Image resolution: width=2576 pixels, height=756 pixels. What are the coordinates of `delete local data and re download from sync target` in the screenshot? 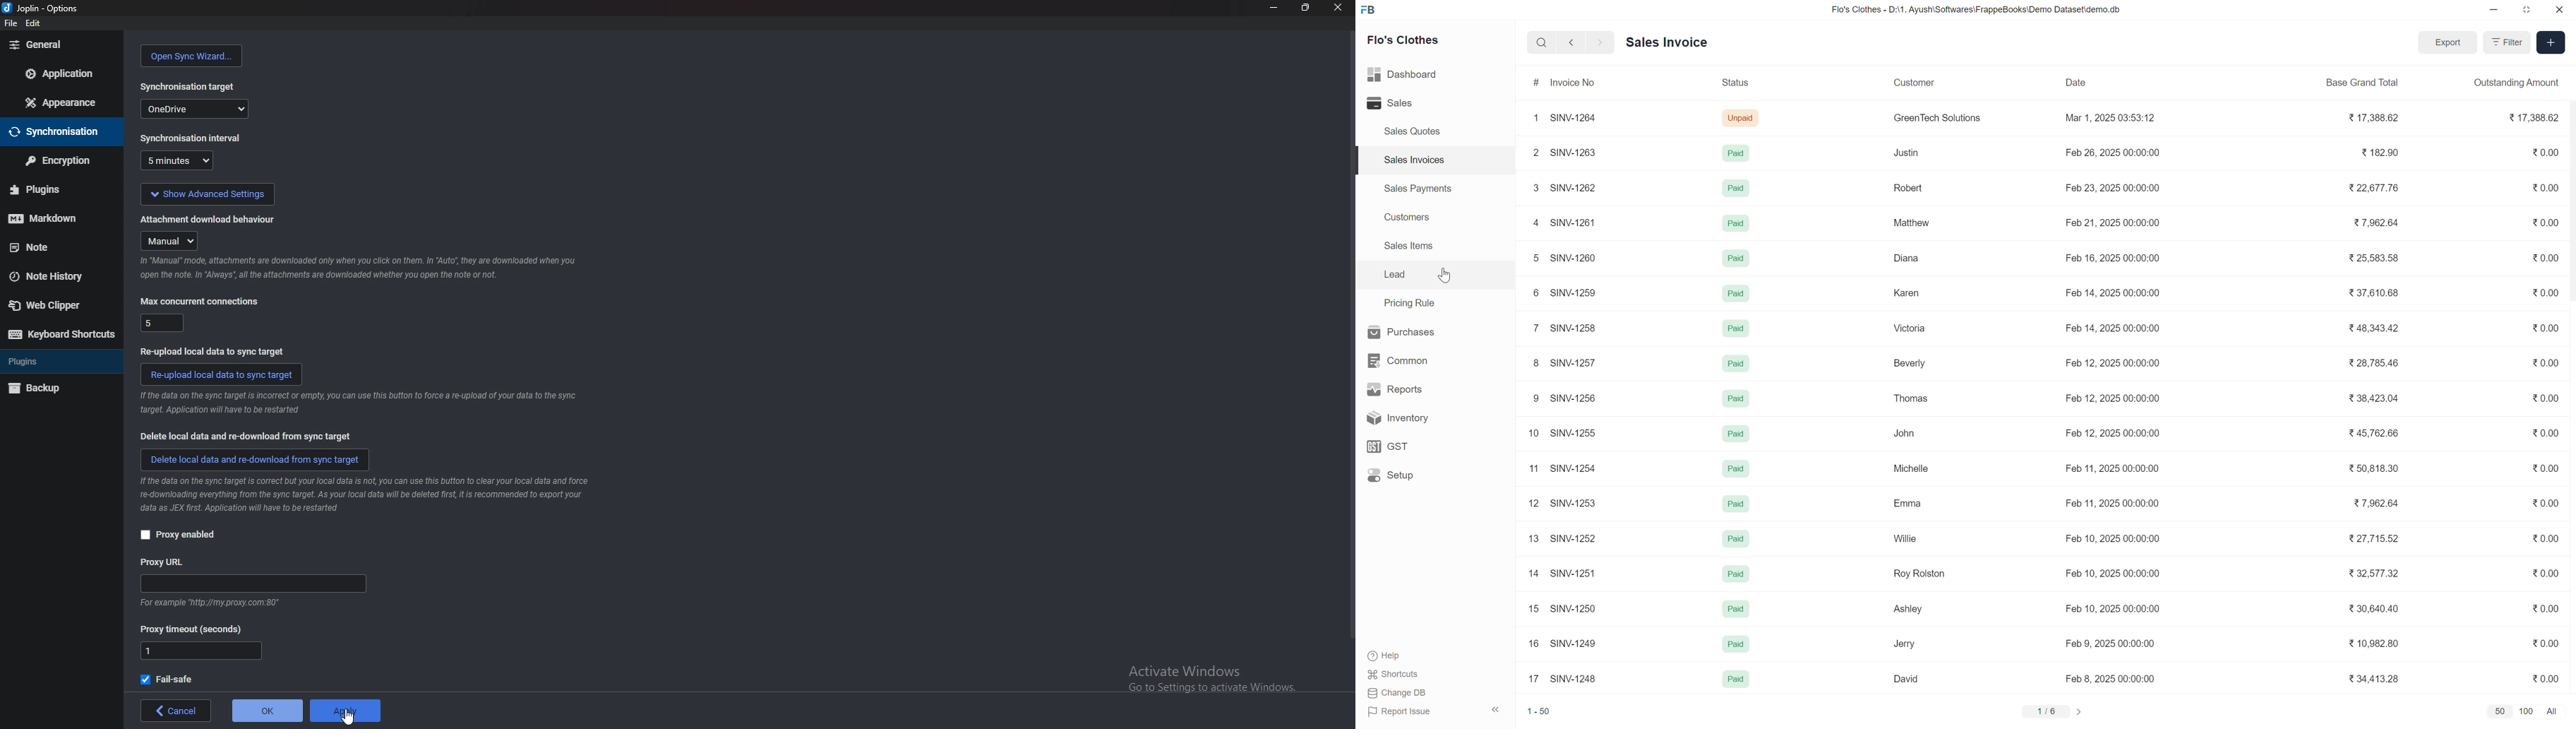 It's located at (257, 460).